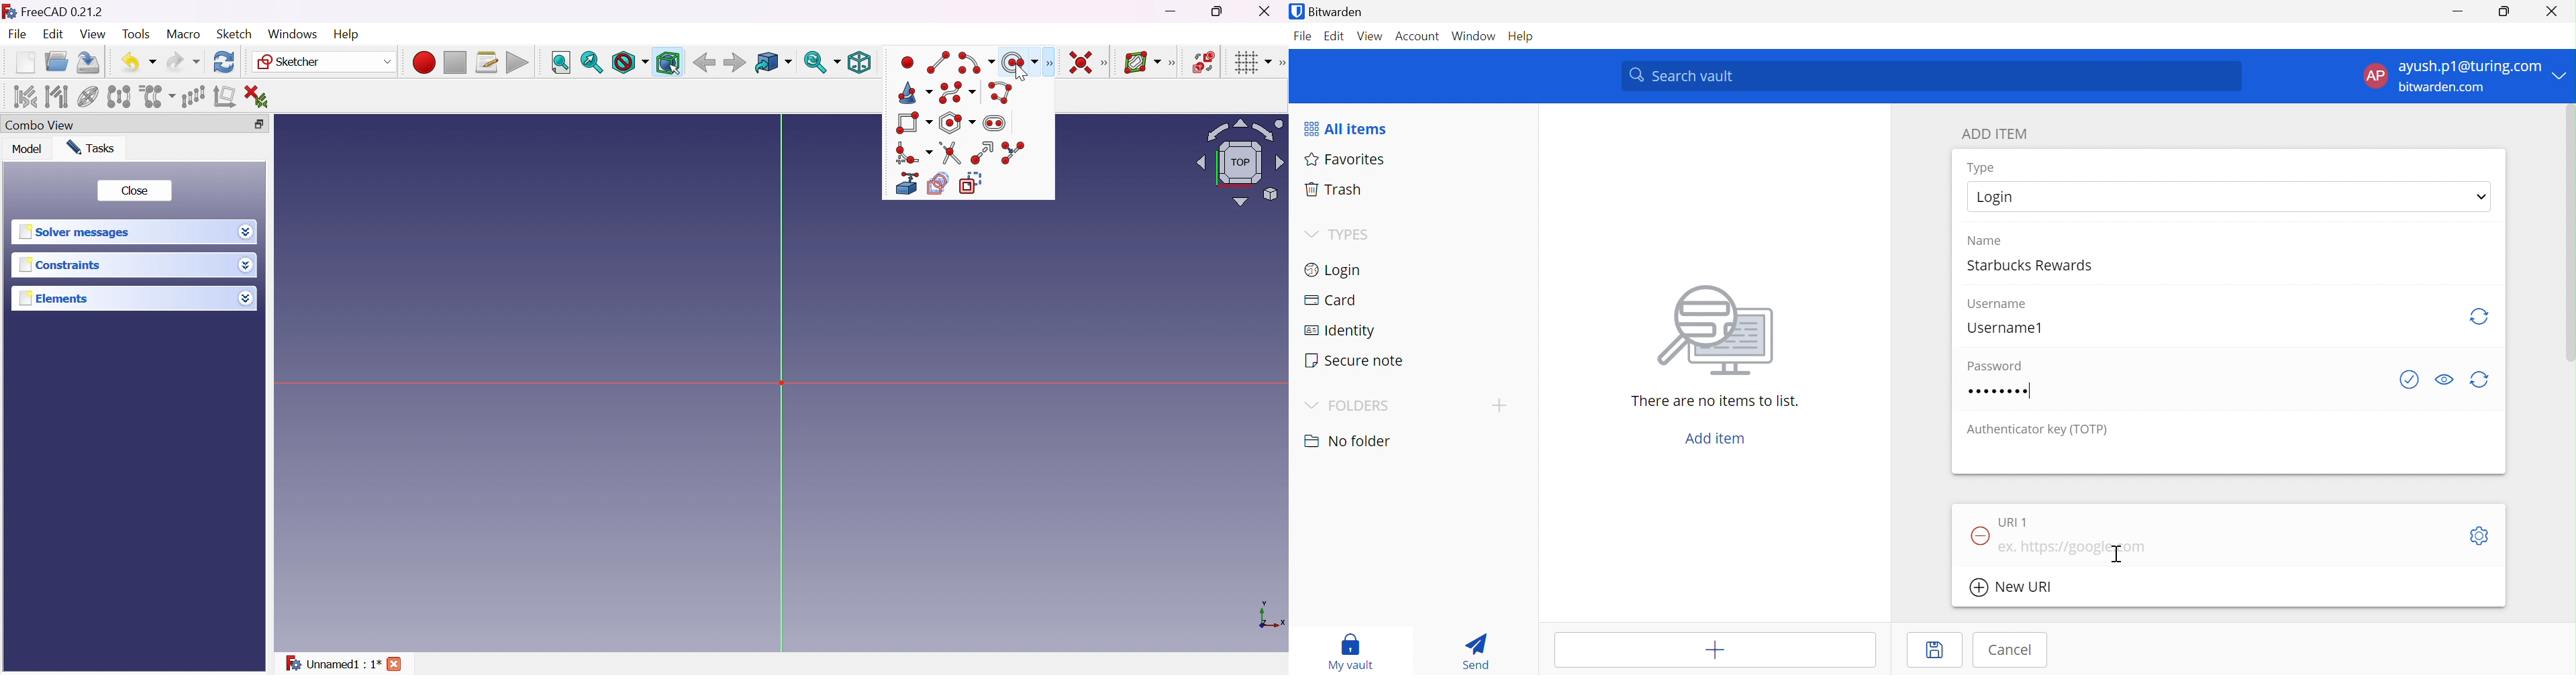  Describe the element at coordinates (260, 97) in the screenshot. I see `Delete all constraints` at that location.